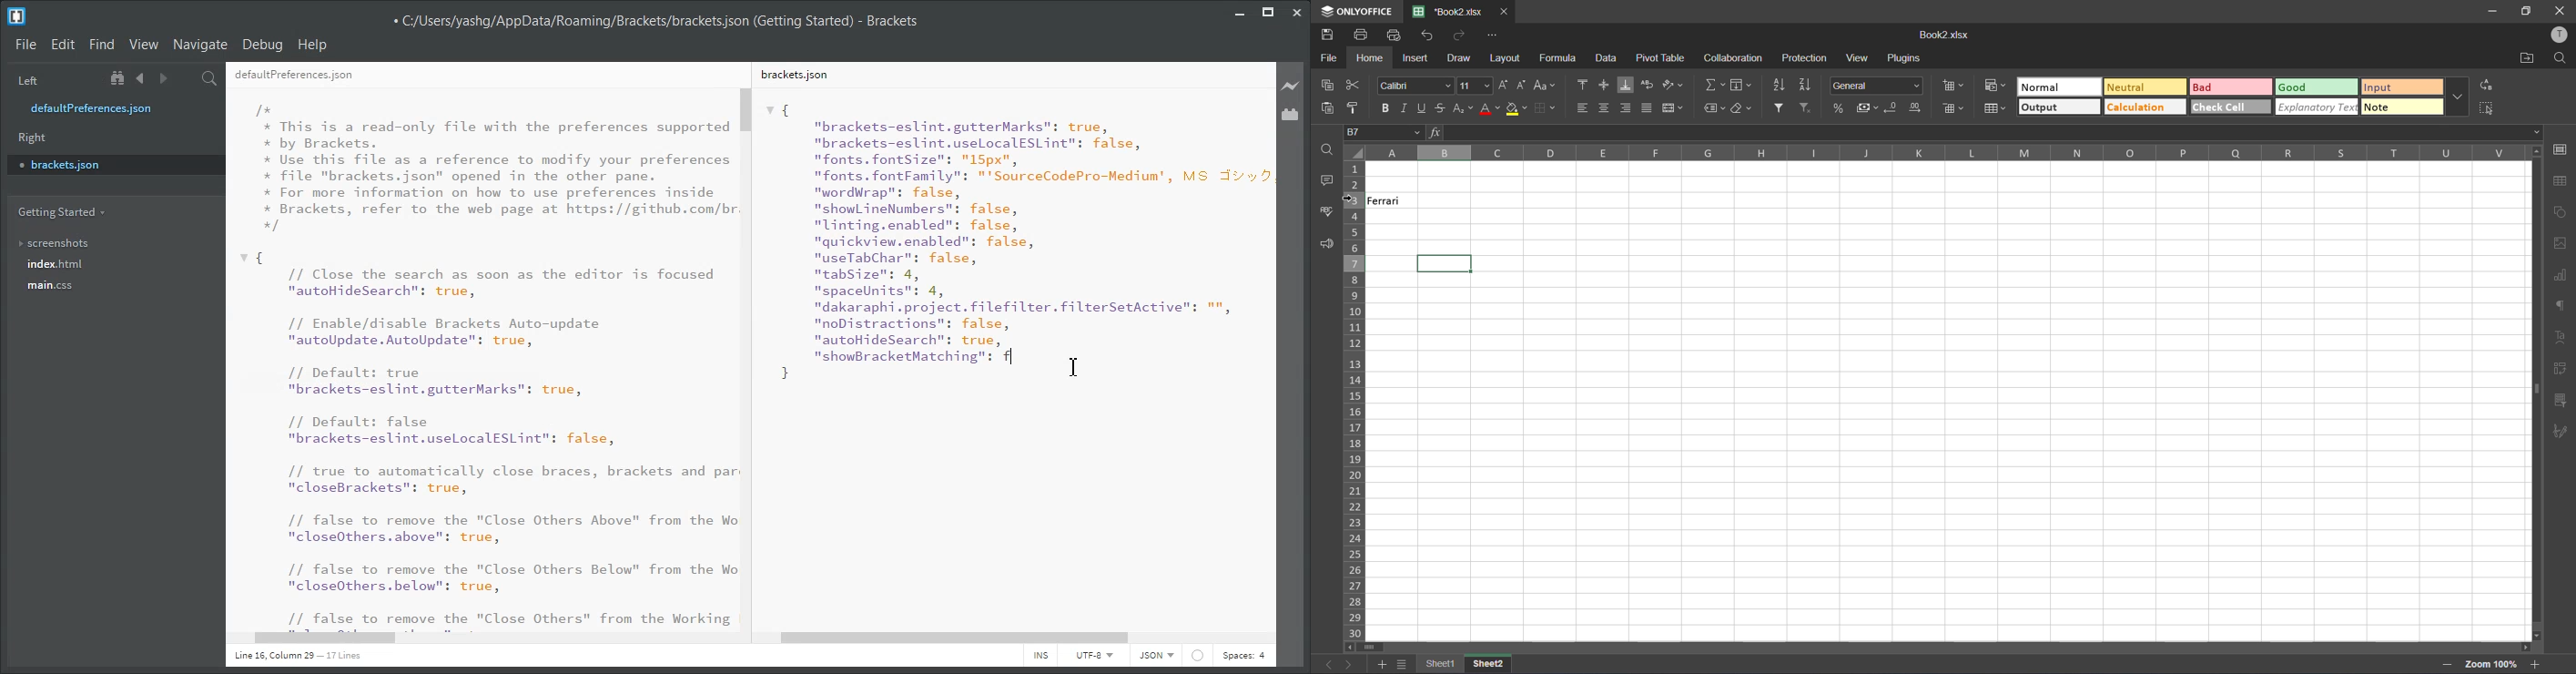  What do you see at coordinates (1460, 60) in the screenshot?
I see `draw` at bounding box center [1460, 60].